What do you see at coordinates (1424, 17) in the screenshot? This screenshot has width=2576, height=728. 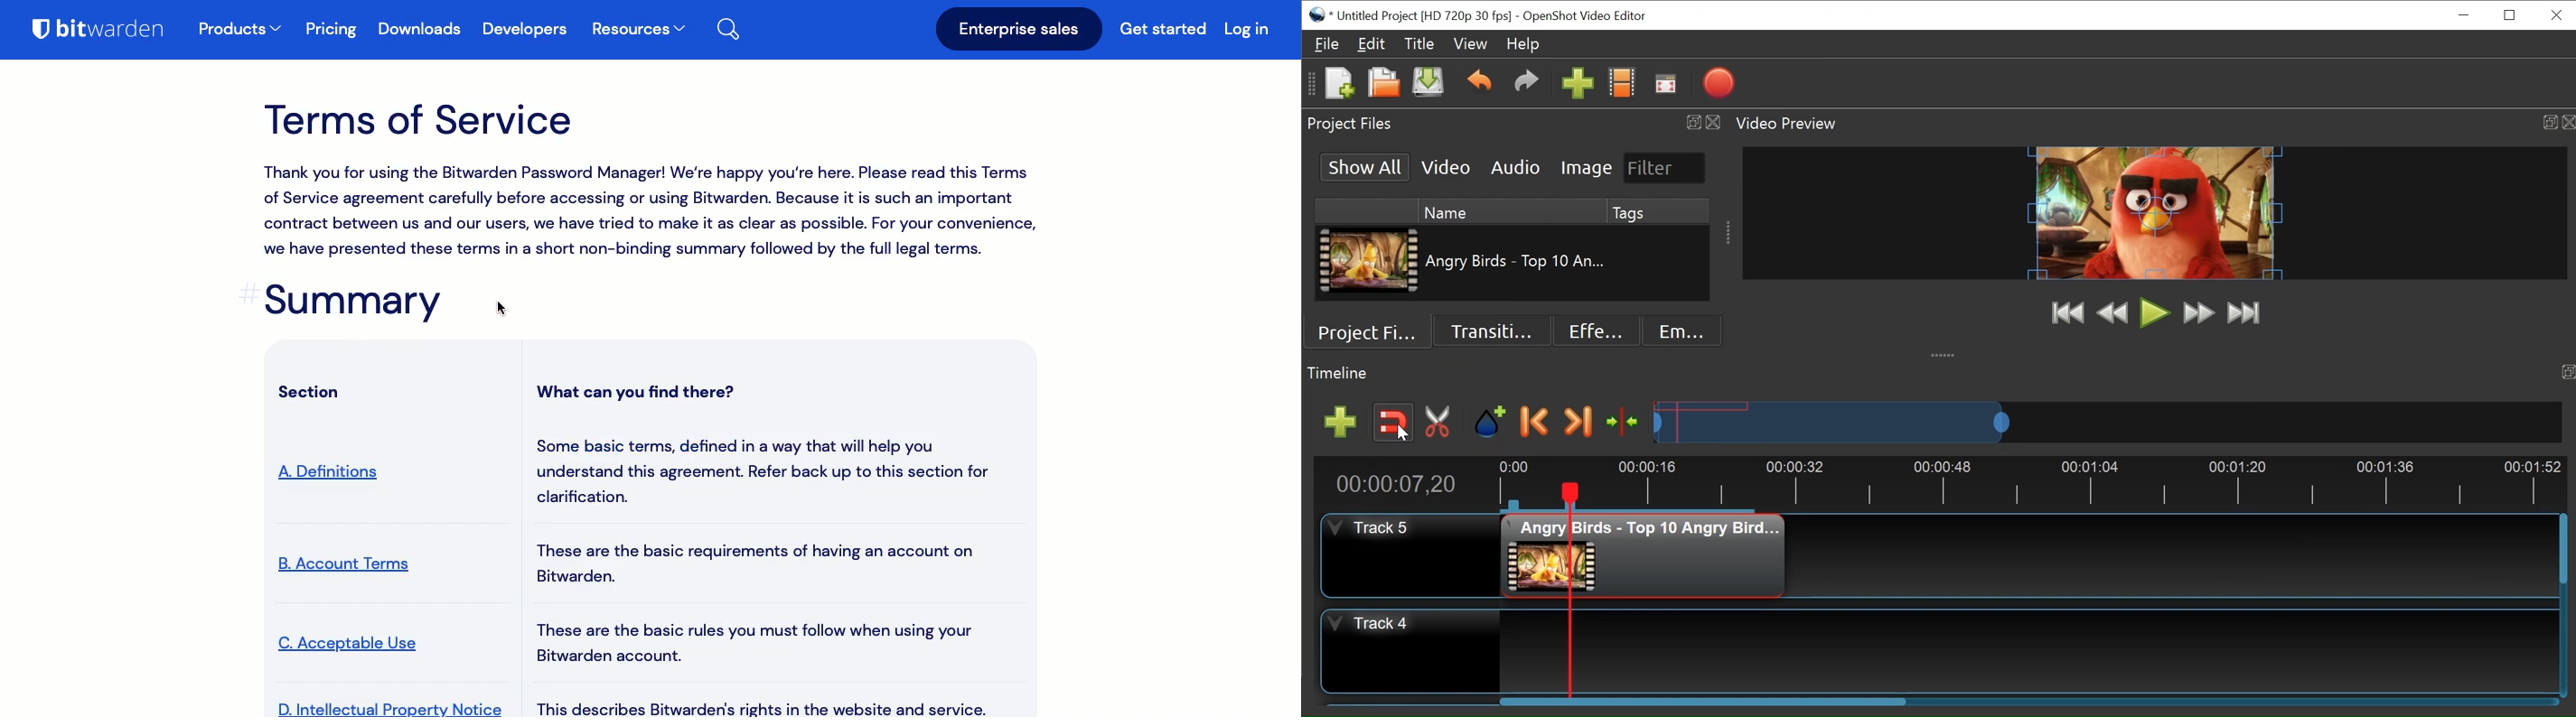 I see `File name` at bounding box center [1424, 17].